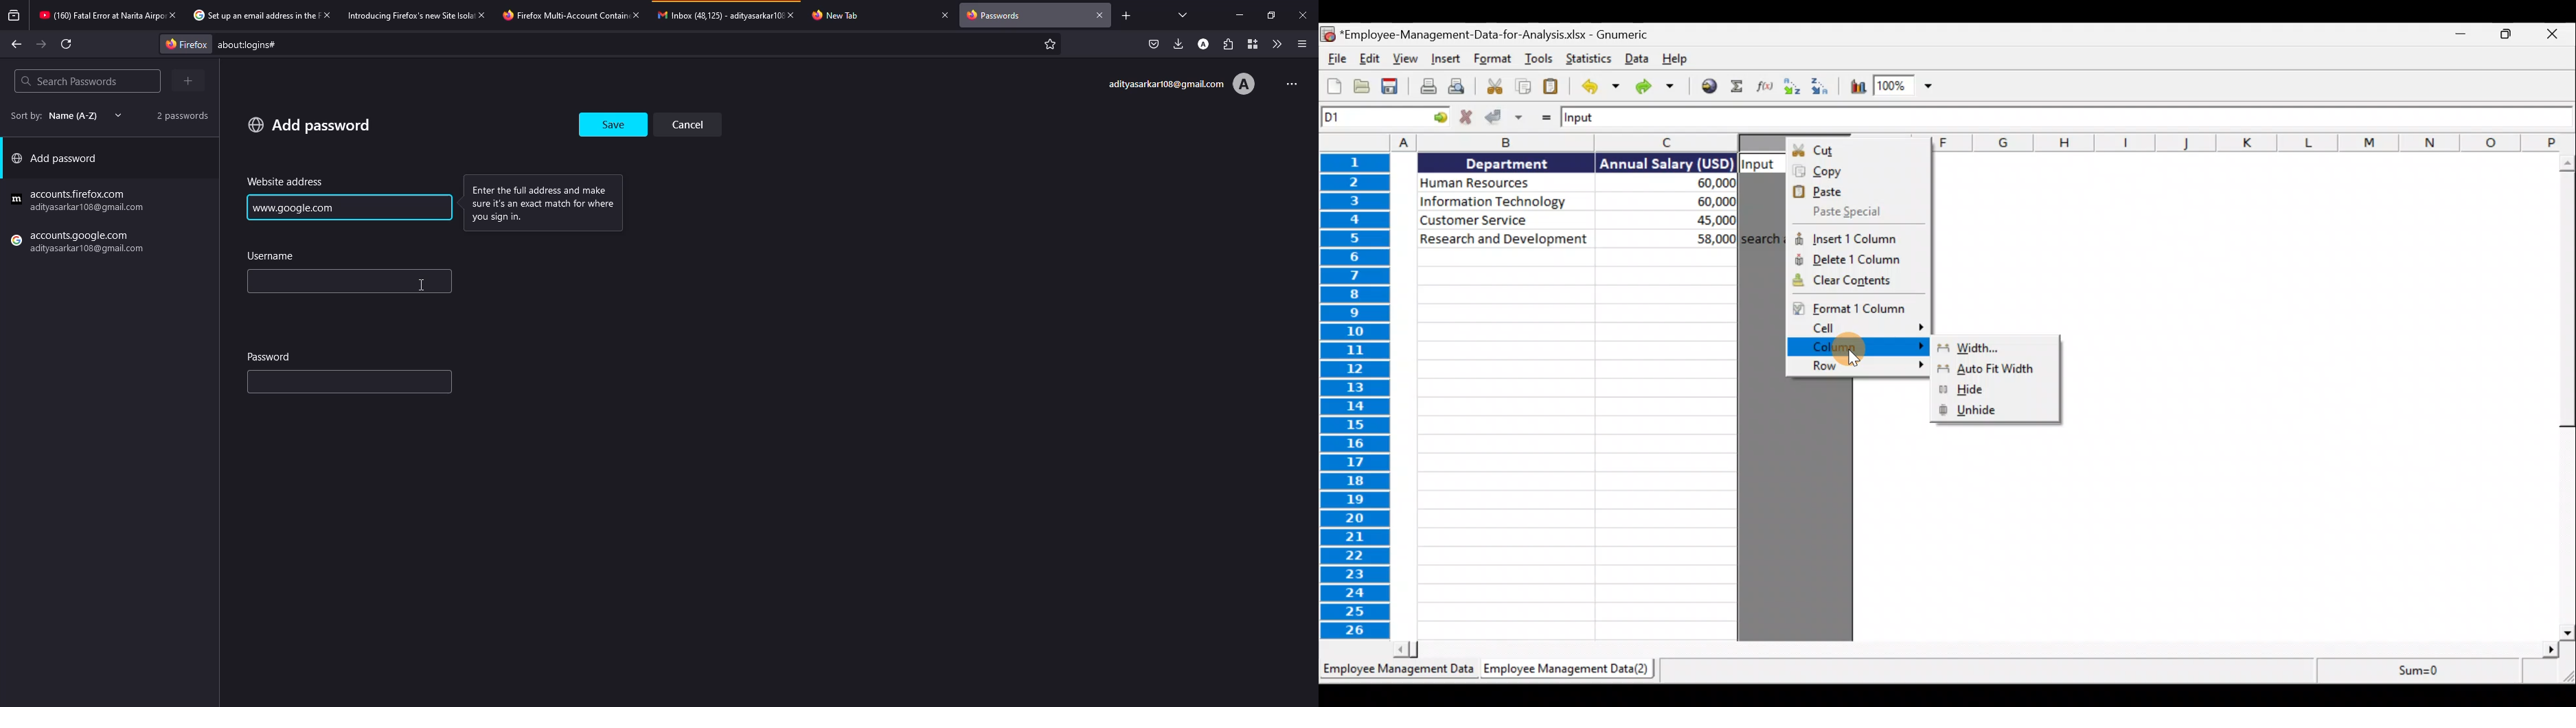 The width and height of the screenshot is (2576, 728). I want to click on Scroll bar, so click(2568, 397).